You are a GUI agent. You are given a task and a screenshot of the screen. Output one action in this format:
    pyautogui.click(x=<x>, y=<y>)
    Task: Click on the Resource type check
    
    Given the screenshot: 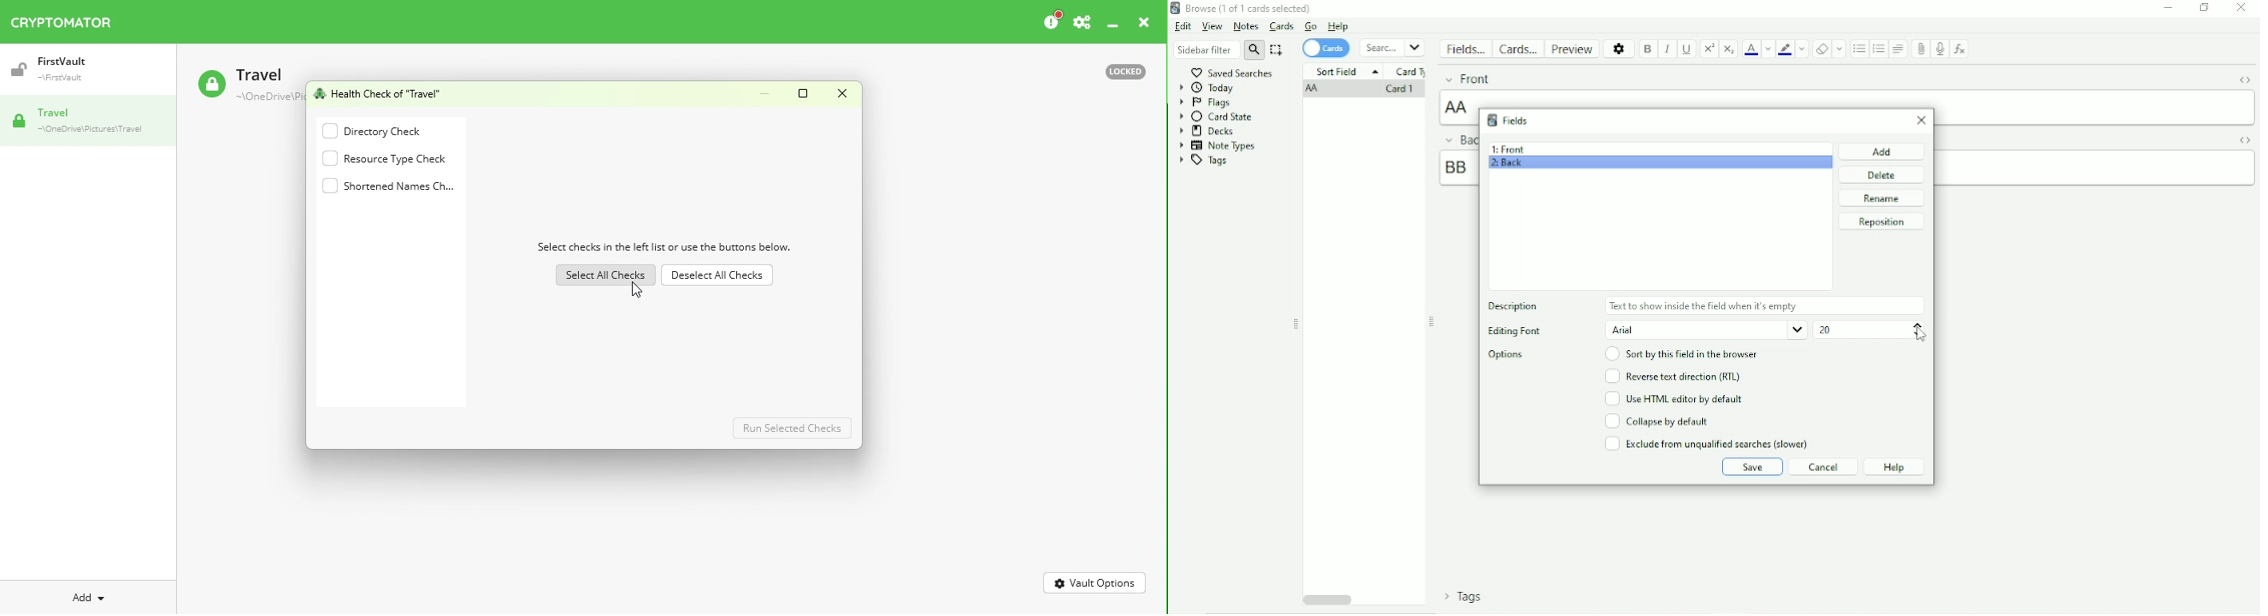 What is the action you would take?
    pyautogui.click(x=400, y=159)
    